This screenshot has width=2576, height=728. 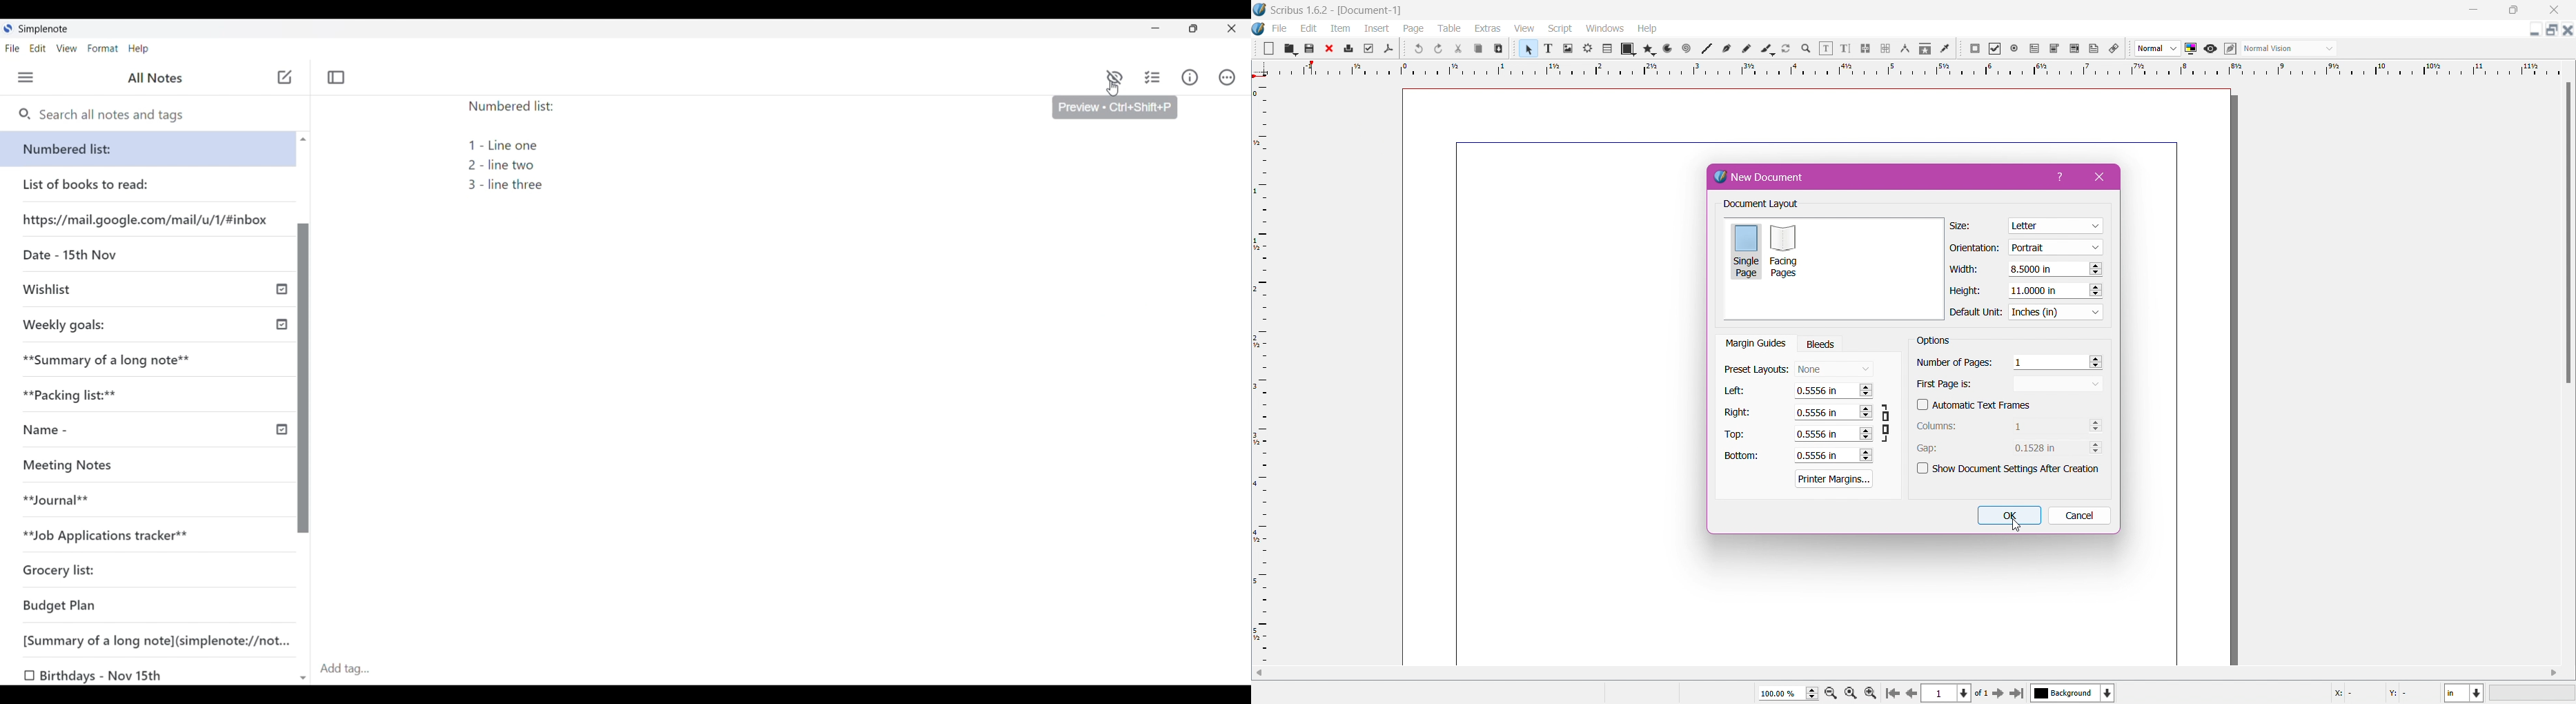 What do you see at coordinates (1115, 74) in the screenshot?
I see `Preview markdown` at bounding box center [1115, 74].